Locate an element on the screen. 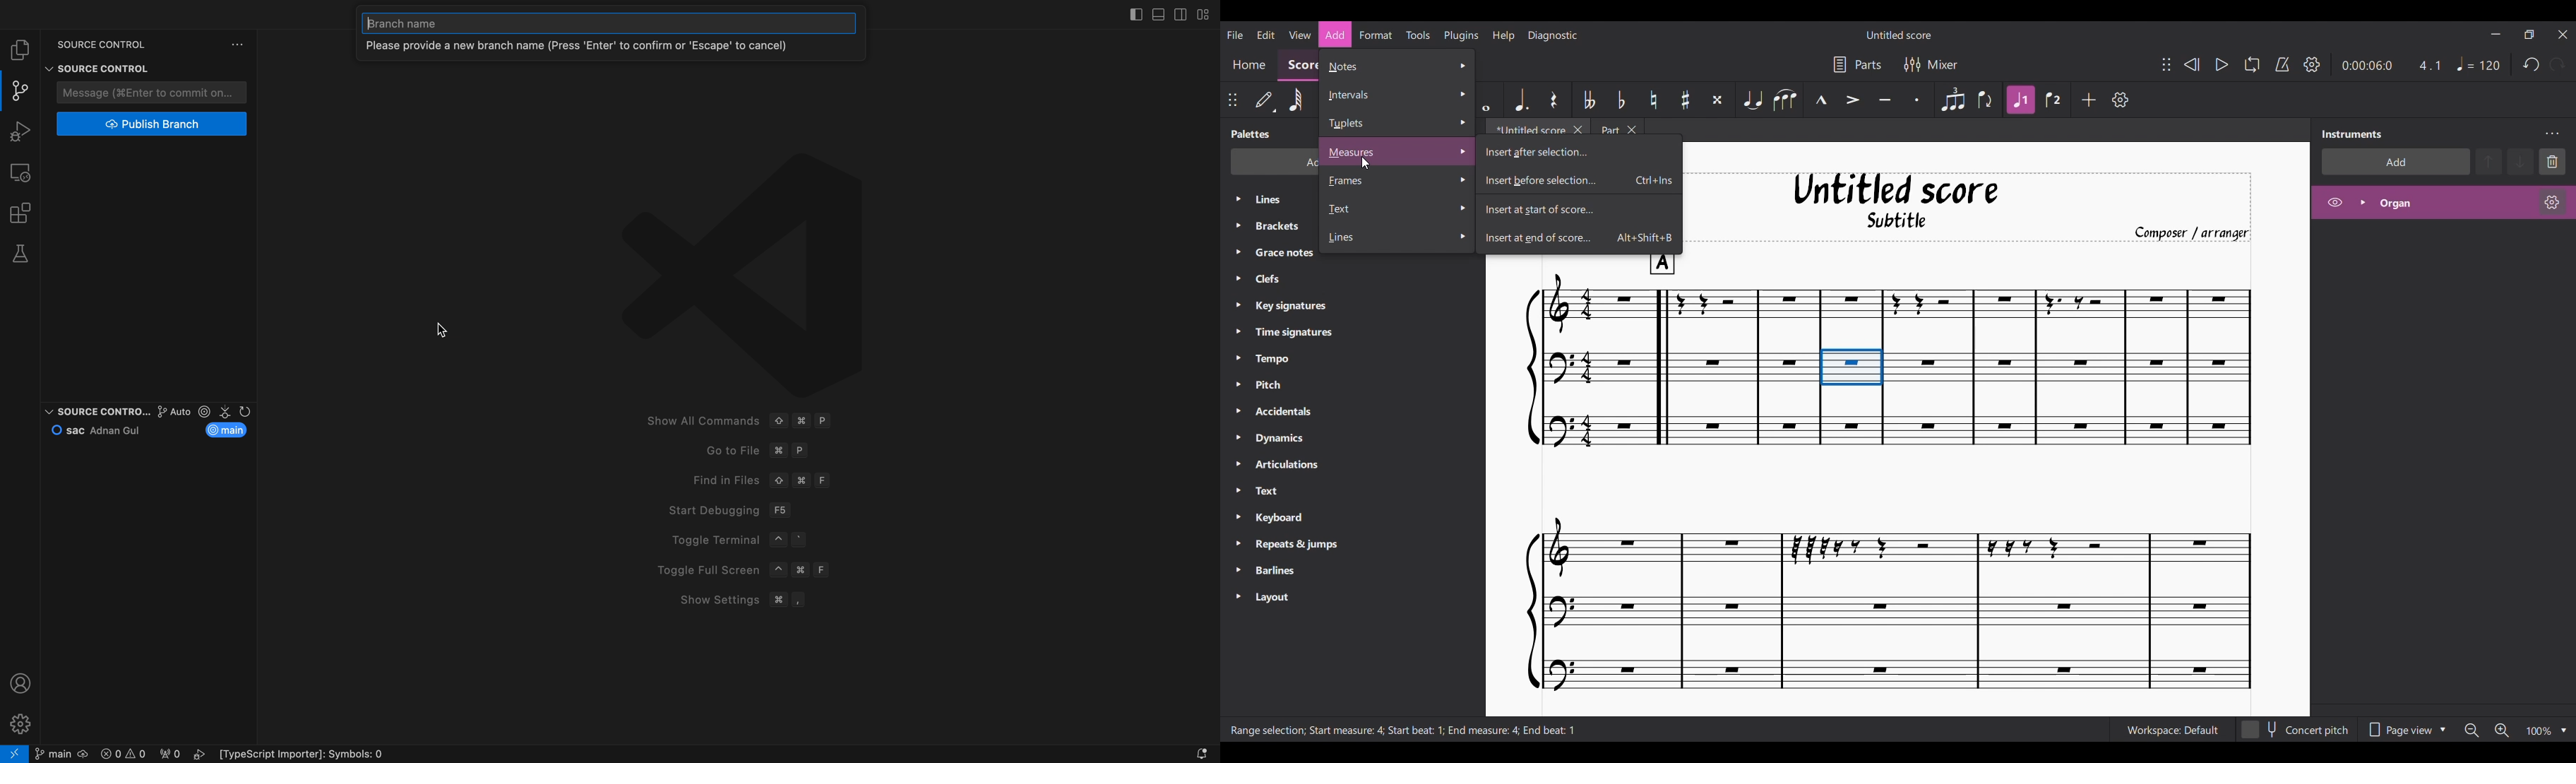 This screenshot has height=784, width=2576. Mixer settings is located at coordinates (1931, 65).